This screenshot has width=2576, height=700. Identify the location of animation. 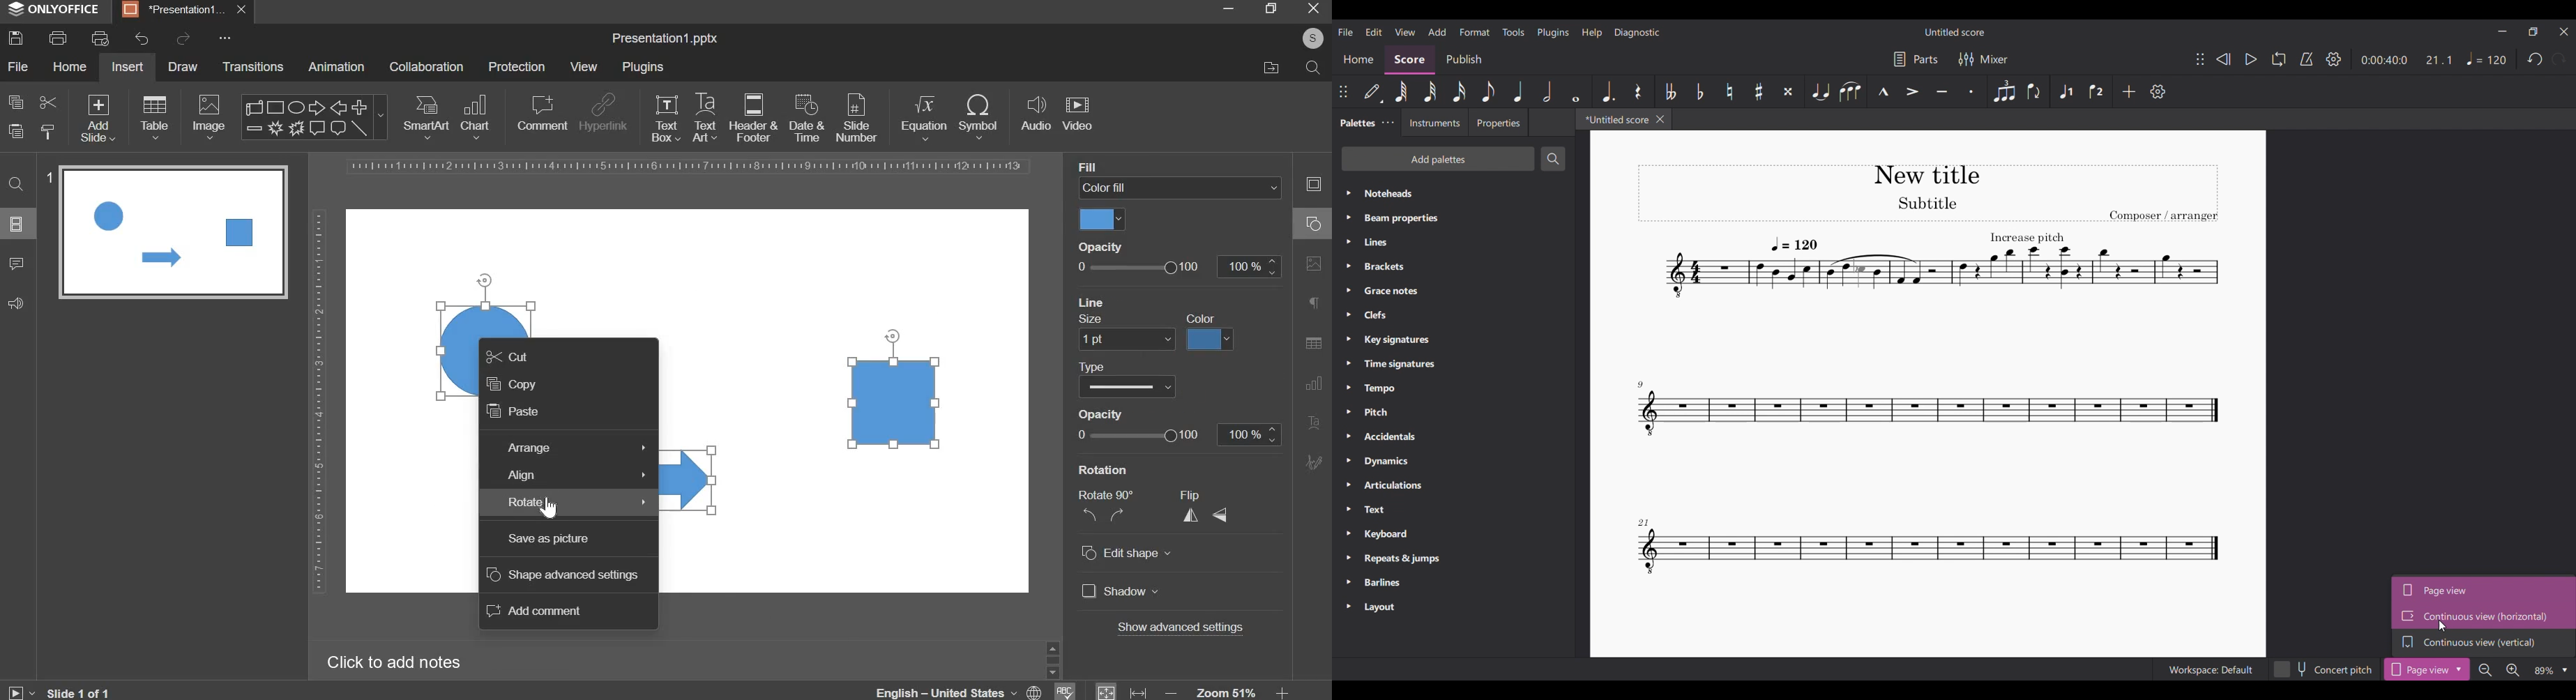
(336, 66).